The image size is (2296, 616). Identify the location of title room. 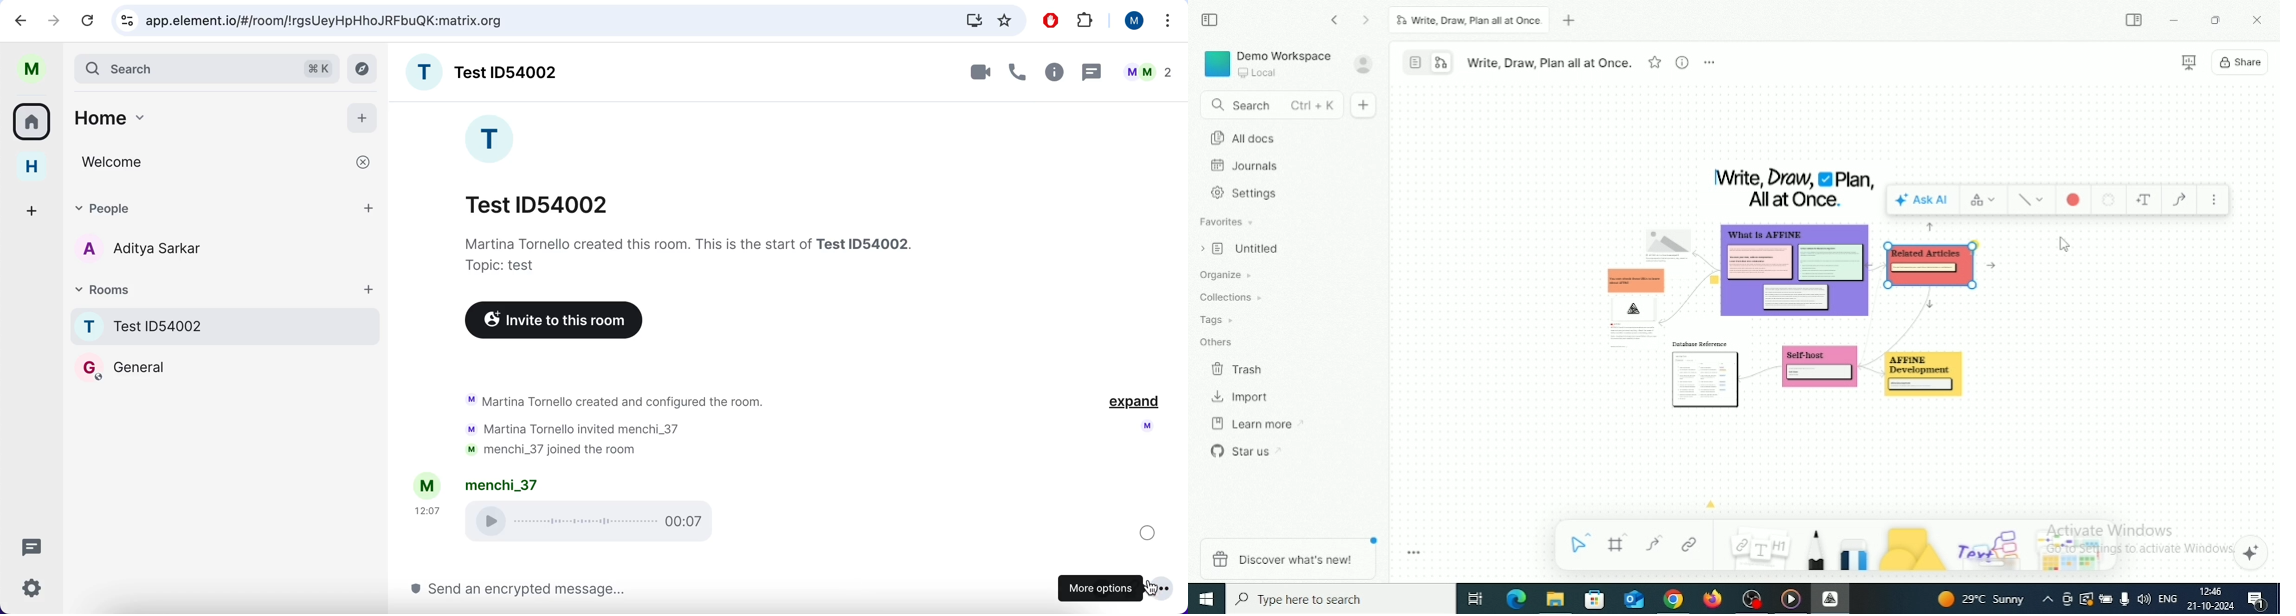
(509, 72).